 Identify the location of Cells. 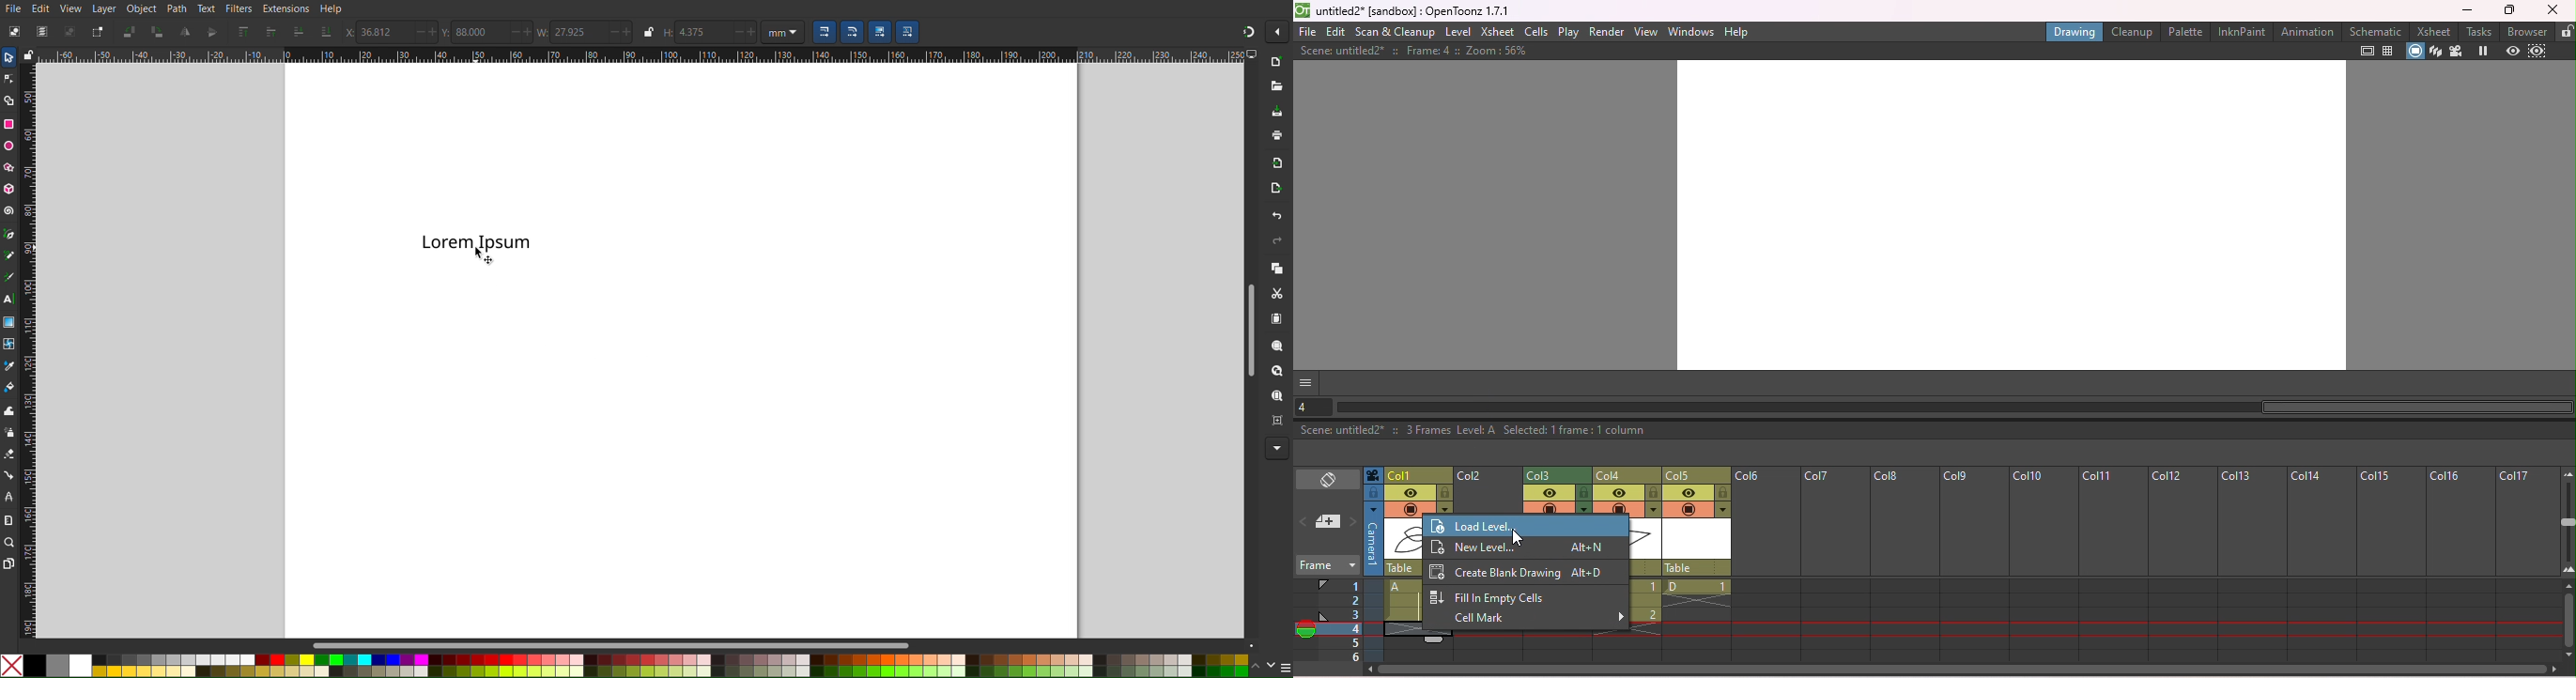
(1535, 31).